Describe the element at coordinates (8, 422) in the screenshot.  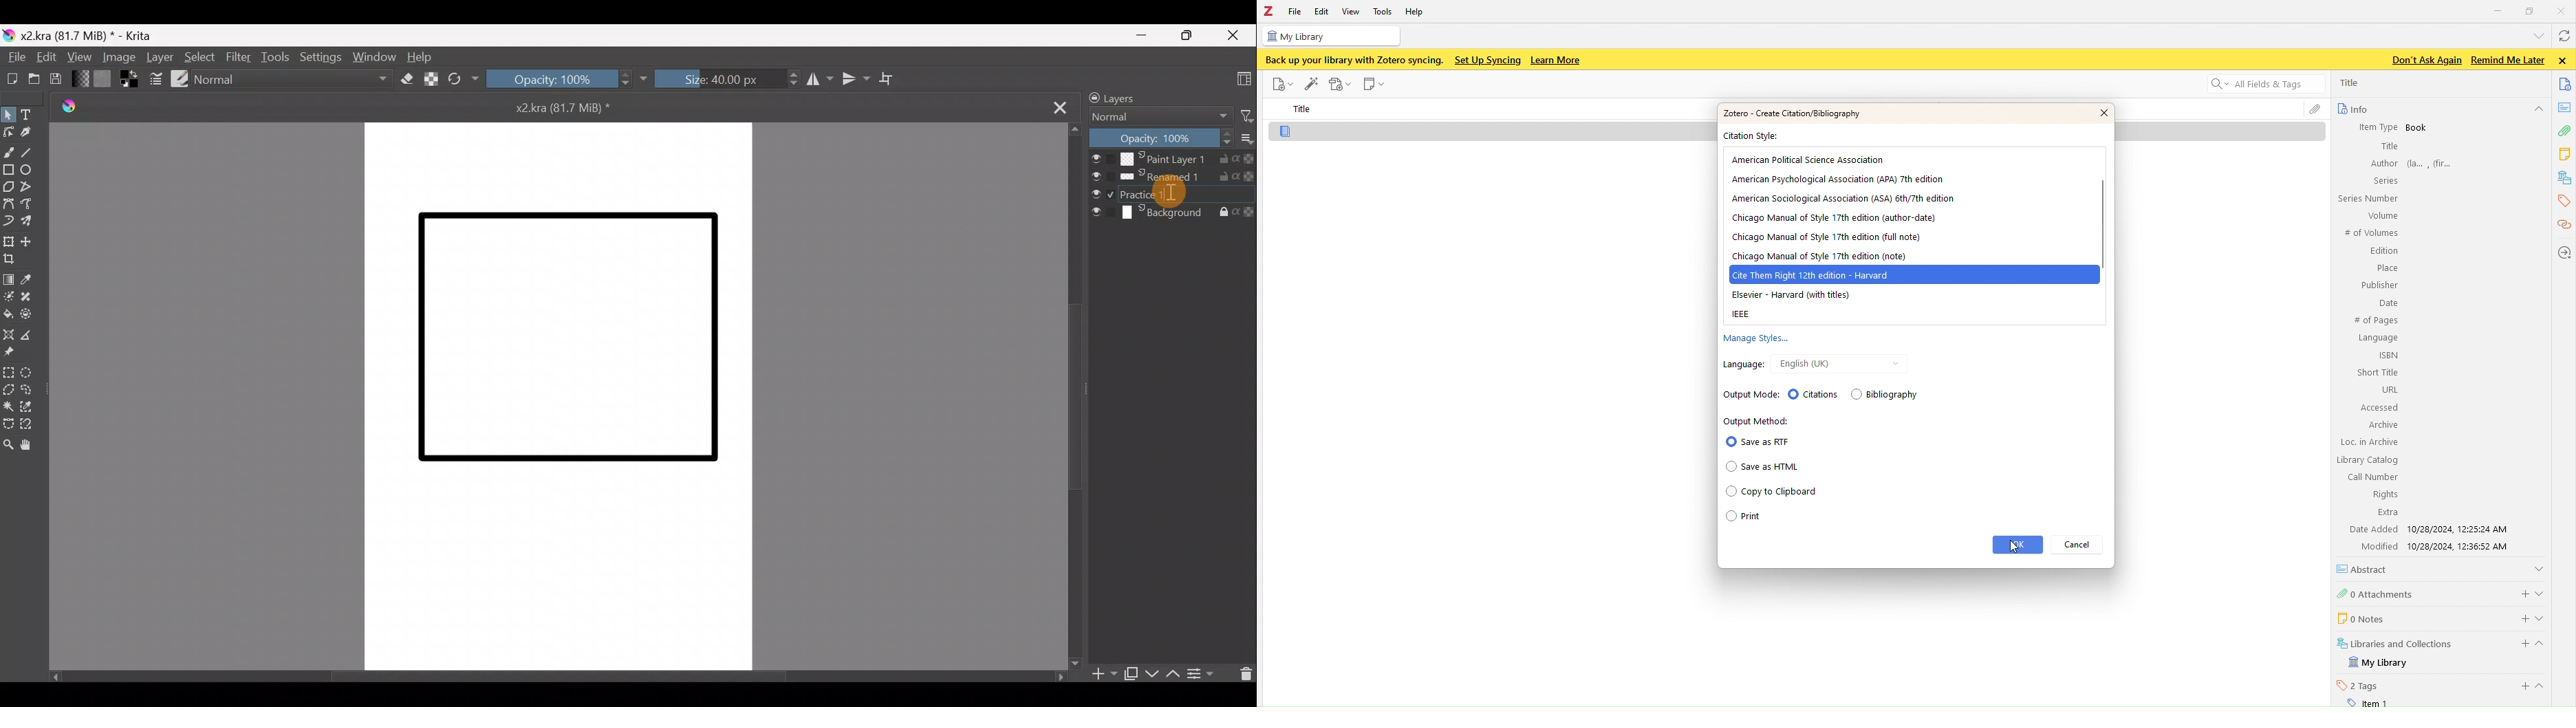
I see `Bezier curve selection tool` at that location.